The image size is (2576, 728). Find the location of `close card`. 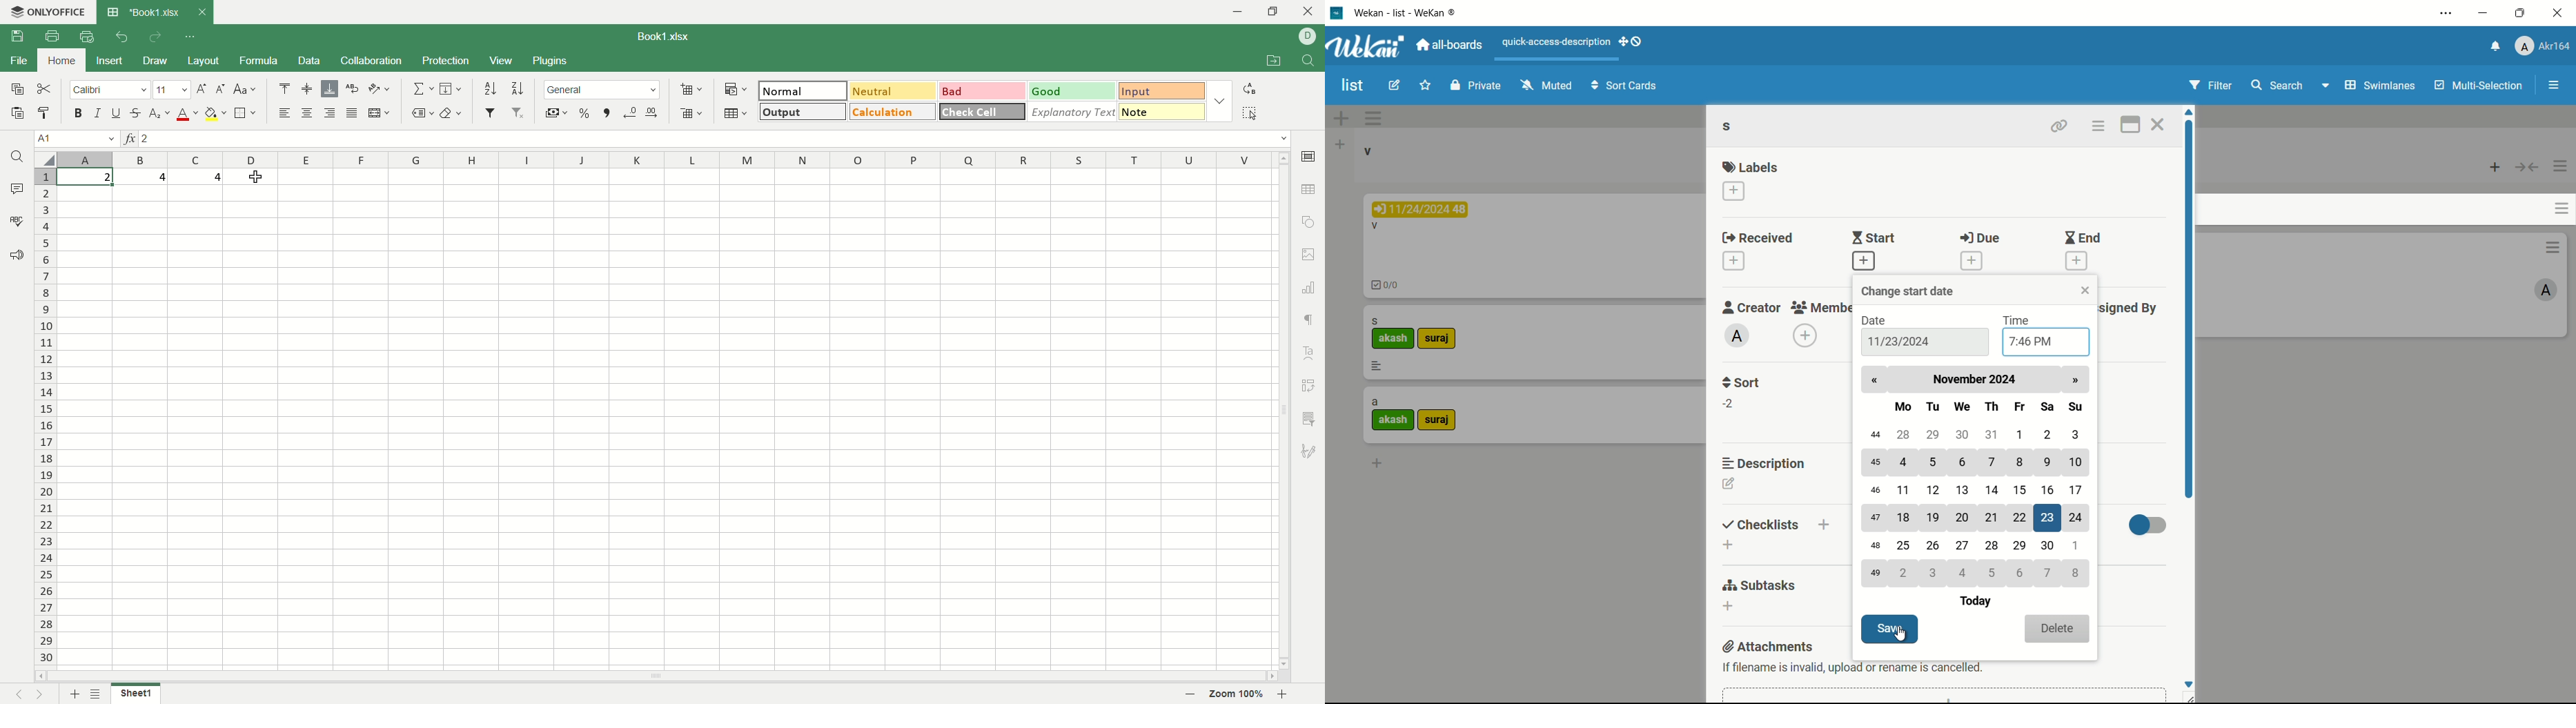

close card is located at coordinates (2159, 126).